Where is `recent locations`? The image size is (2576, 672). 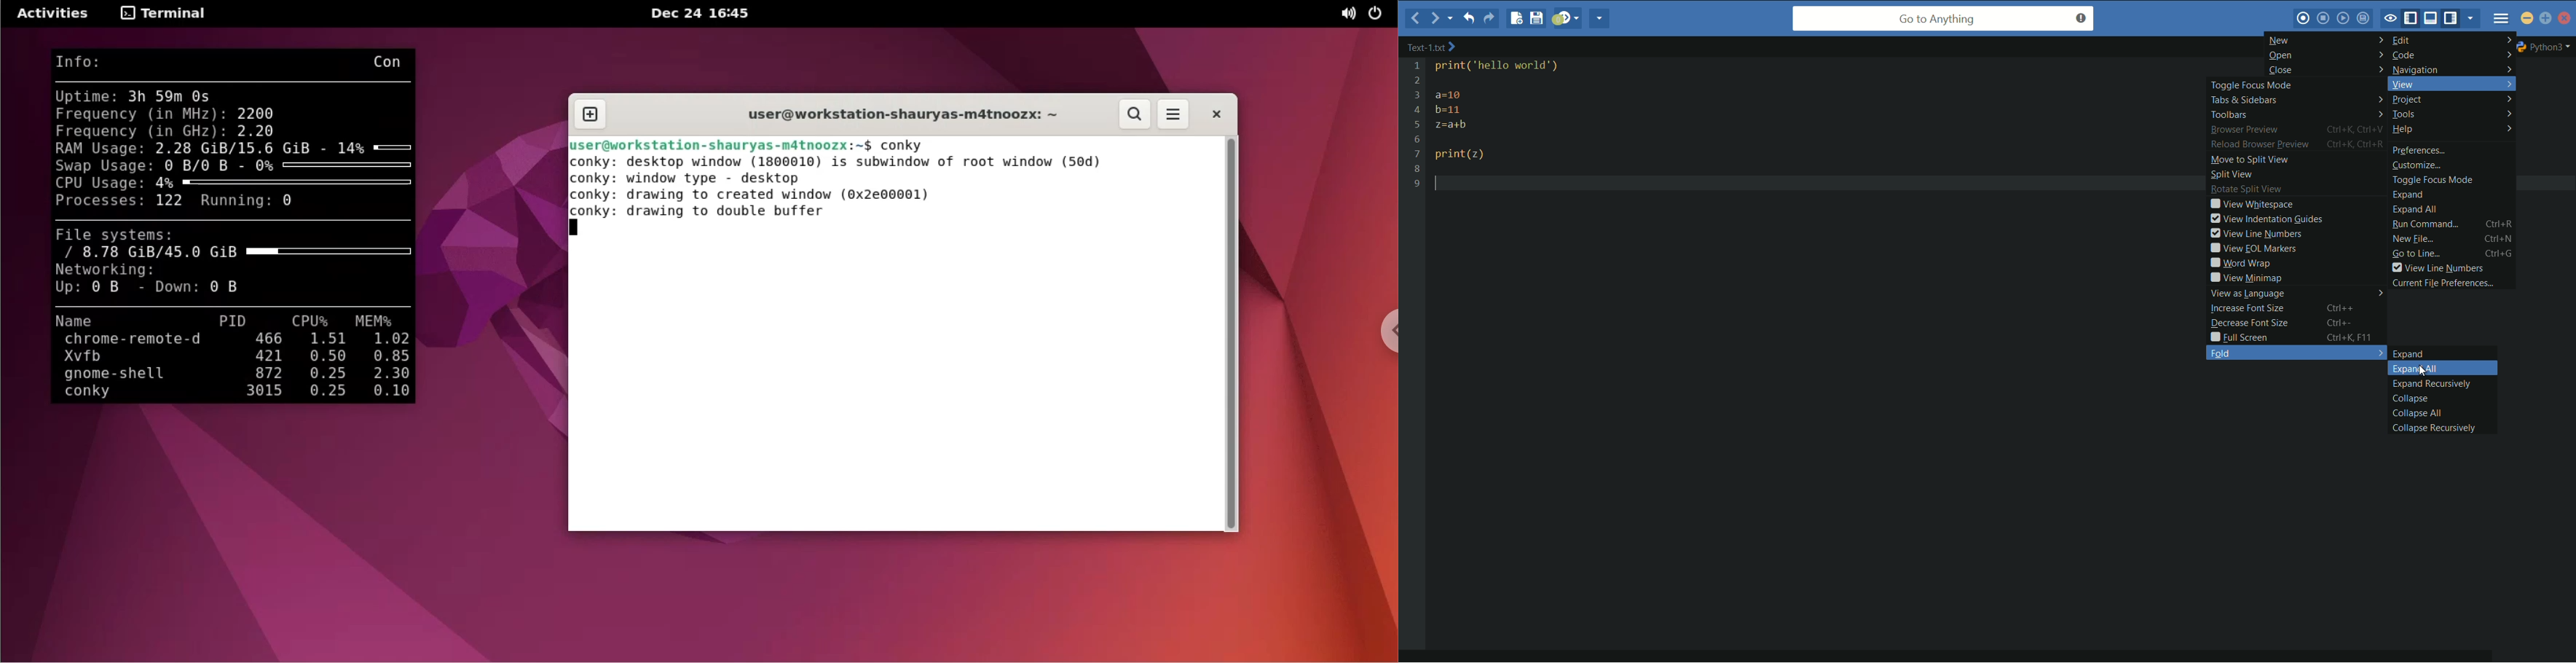 recent locations is located at coordinates (1452, 19).